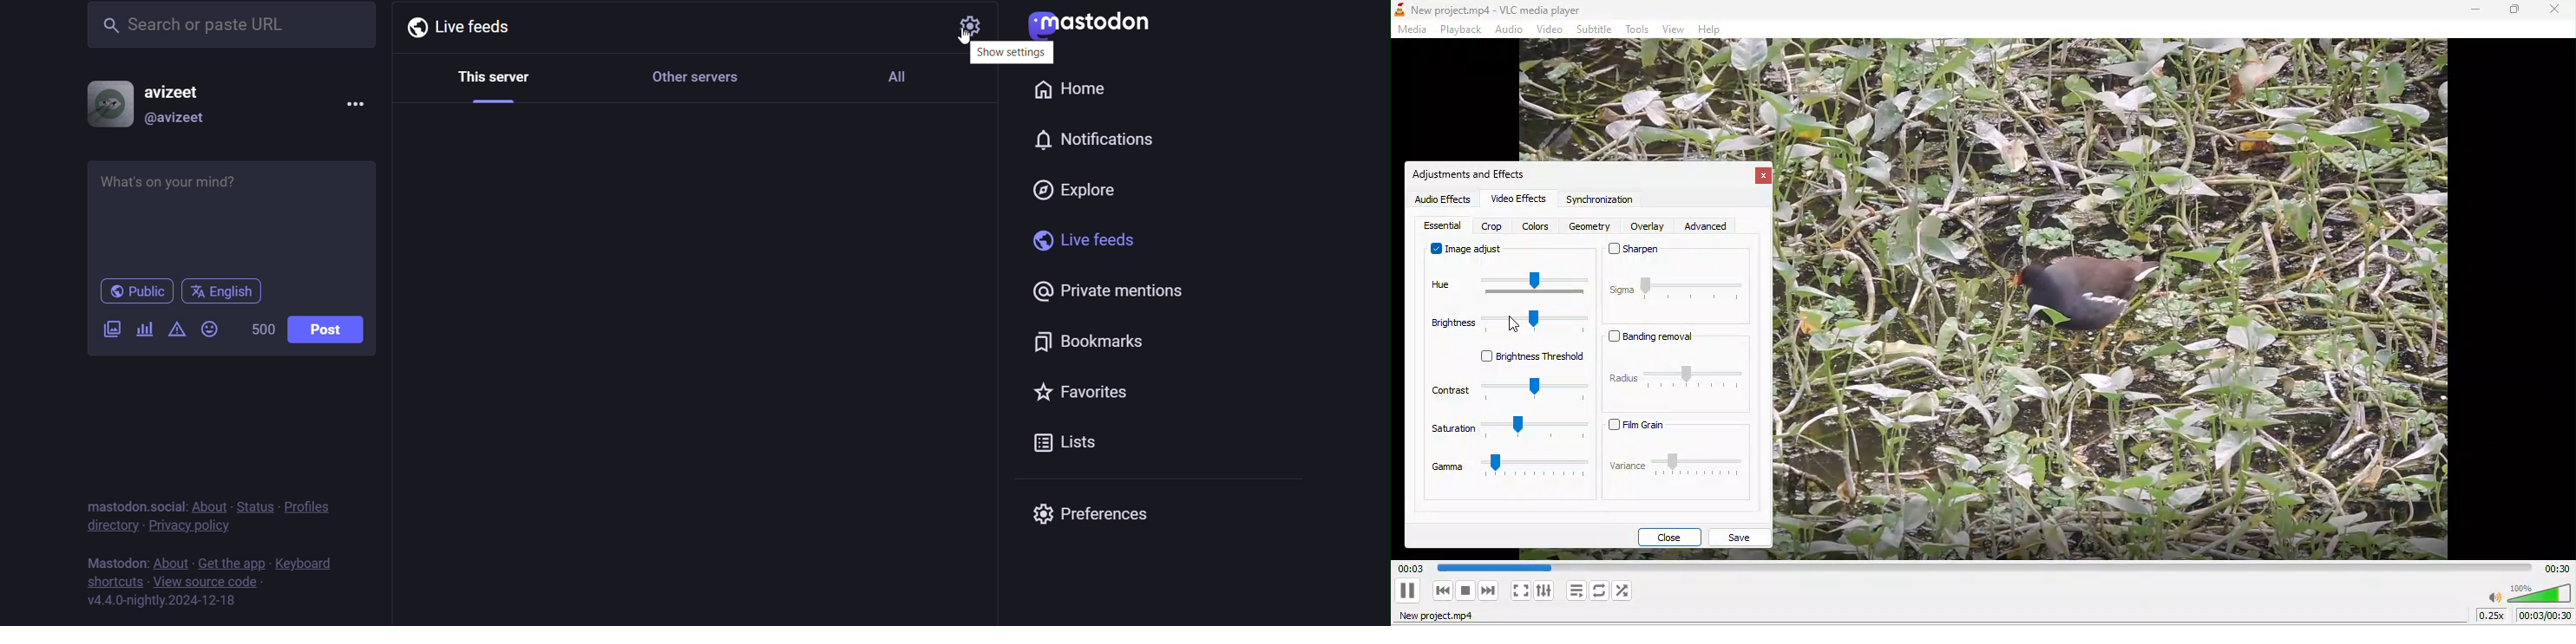 The image size is (2576, 644). Describe the element at coordinates (1679, 258) in the screenshot. I see `sharpen` at that location.